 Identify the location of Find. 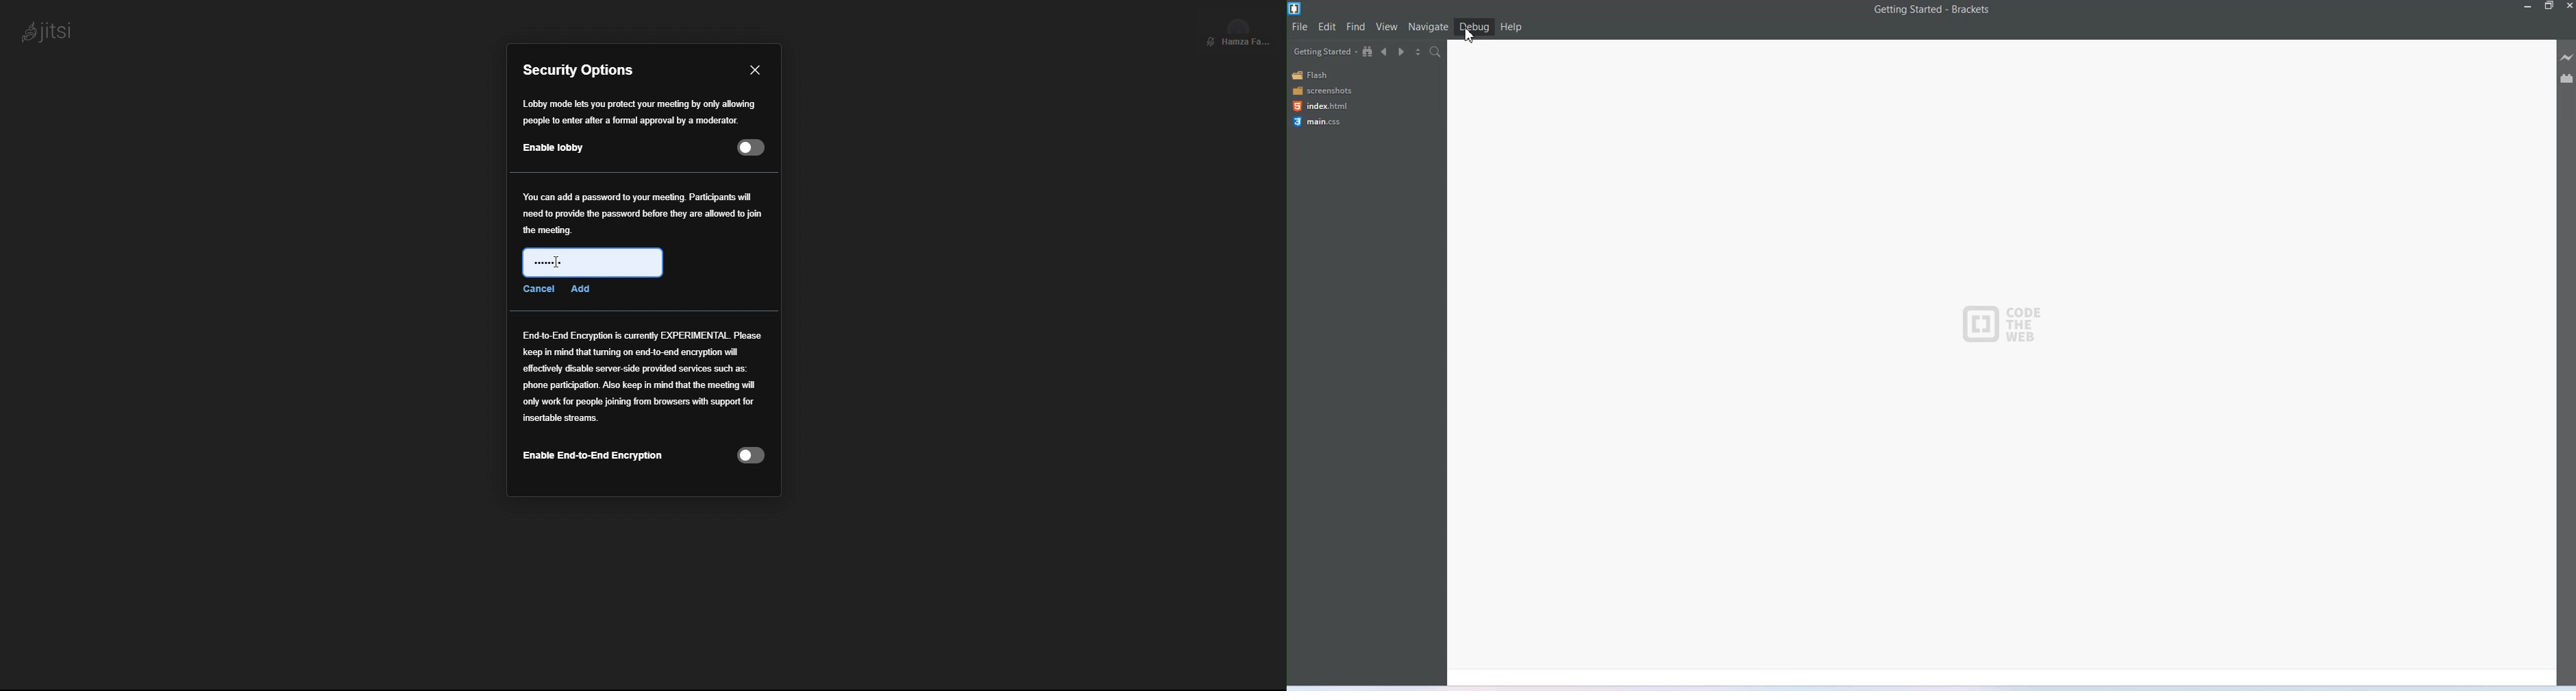
(1356, 27).